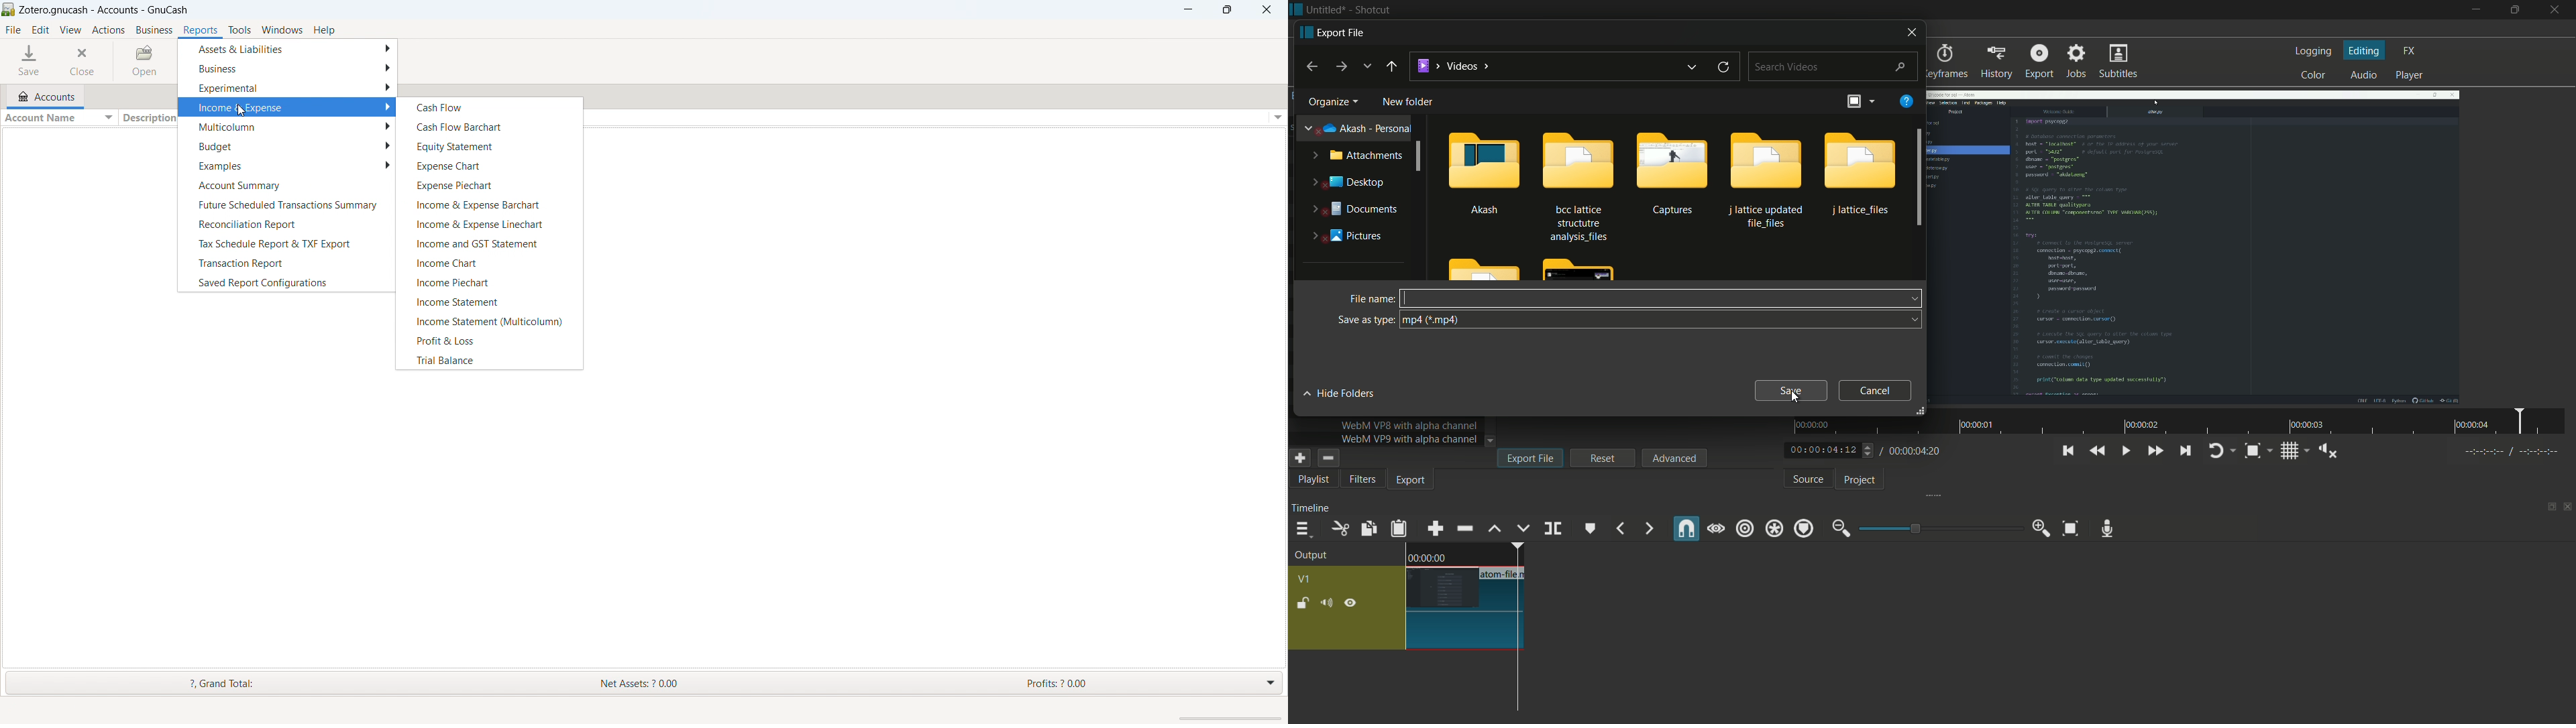 The width and height of the screenshot is (2576, 728). Describe the element at coordinates (1411, 482) in the screenshot. I see `export` at that location.